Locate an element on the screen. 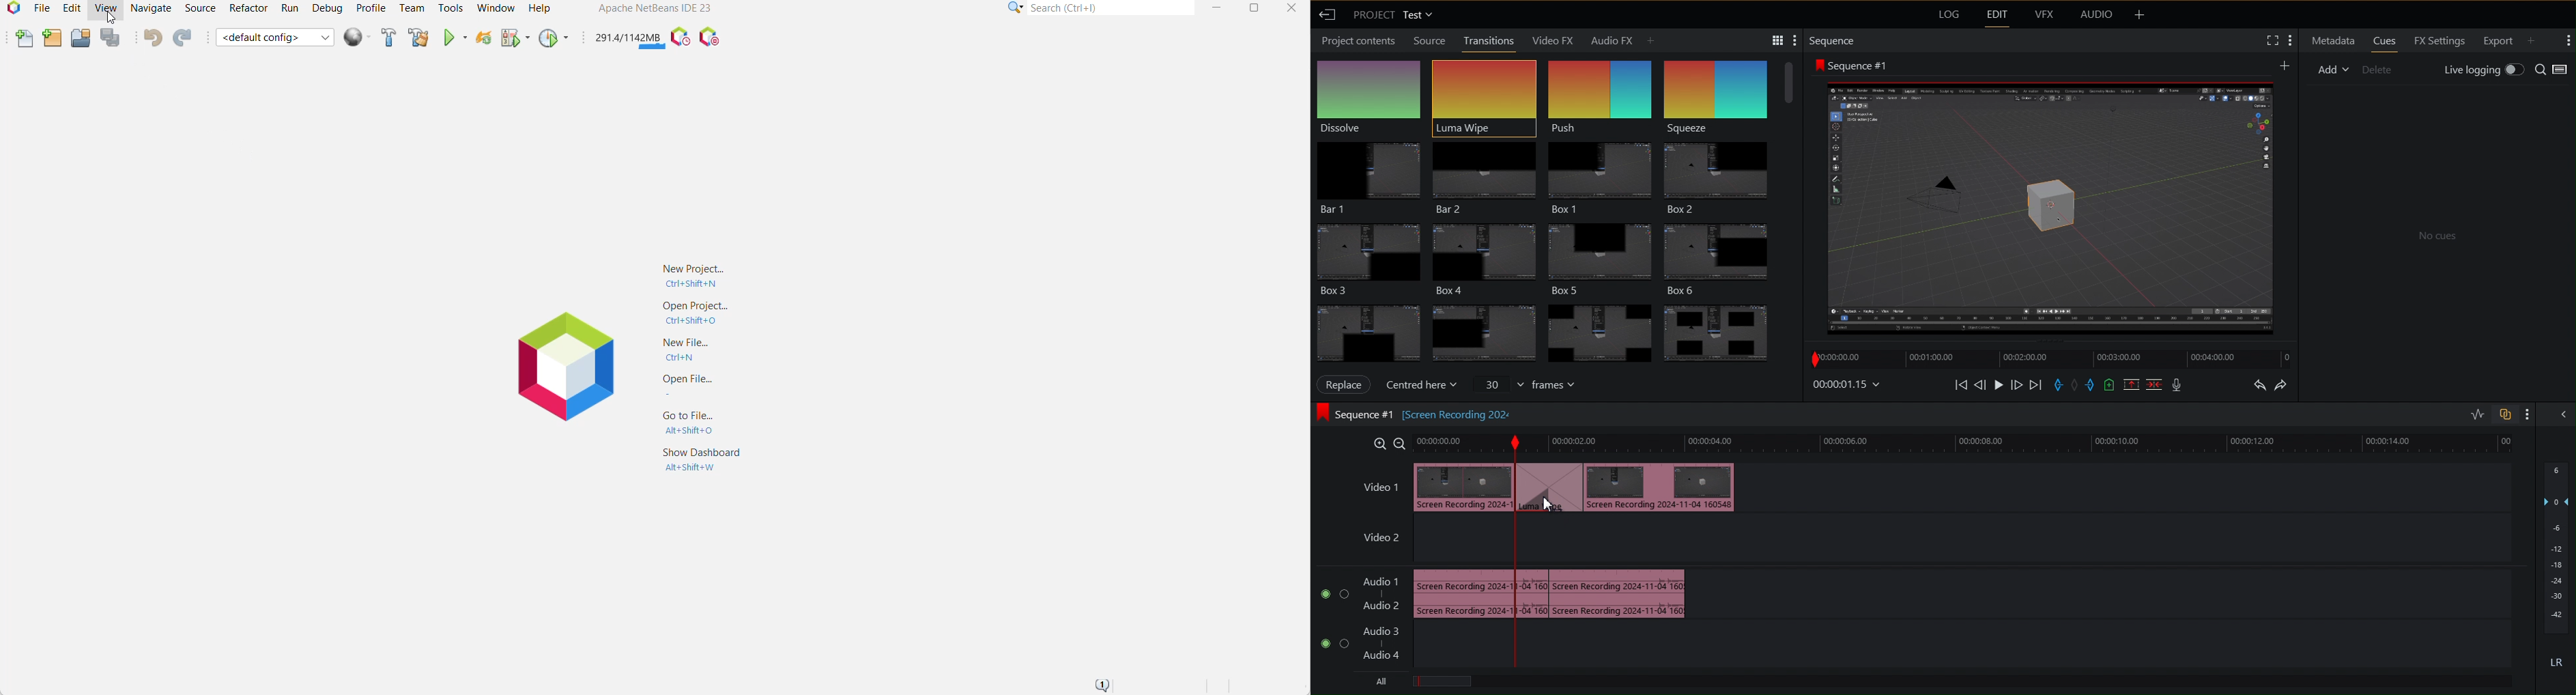 This screenshot has height=700, width=2576. Audio is located at coordinates (2097, 15).